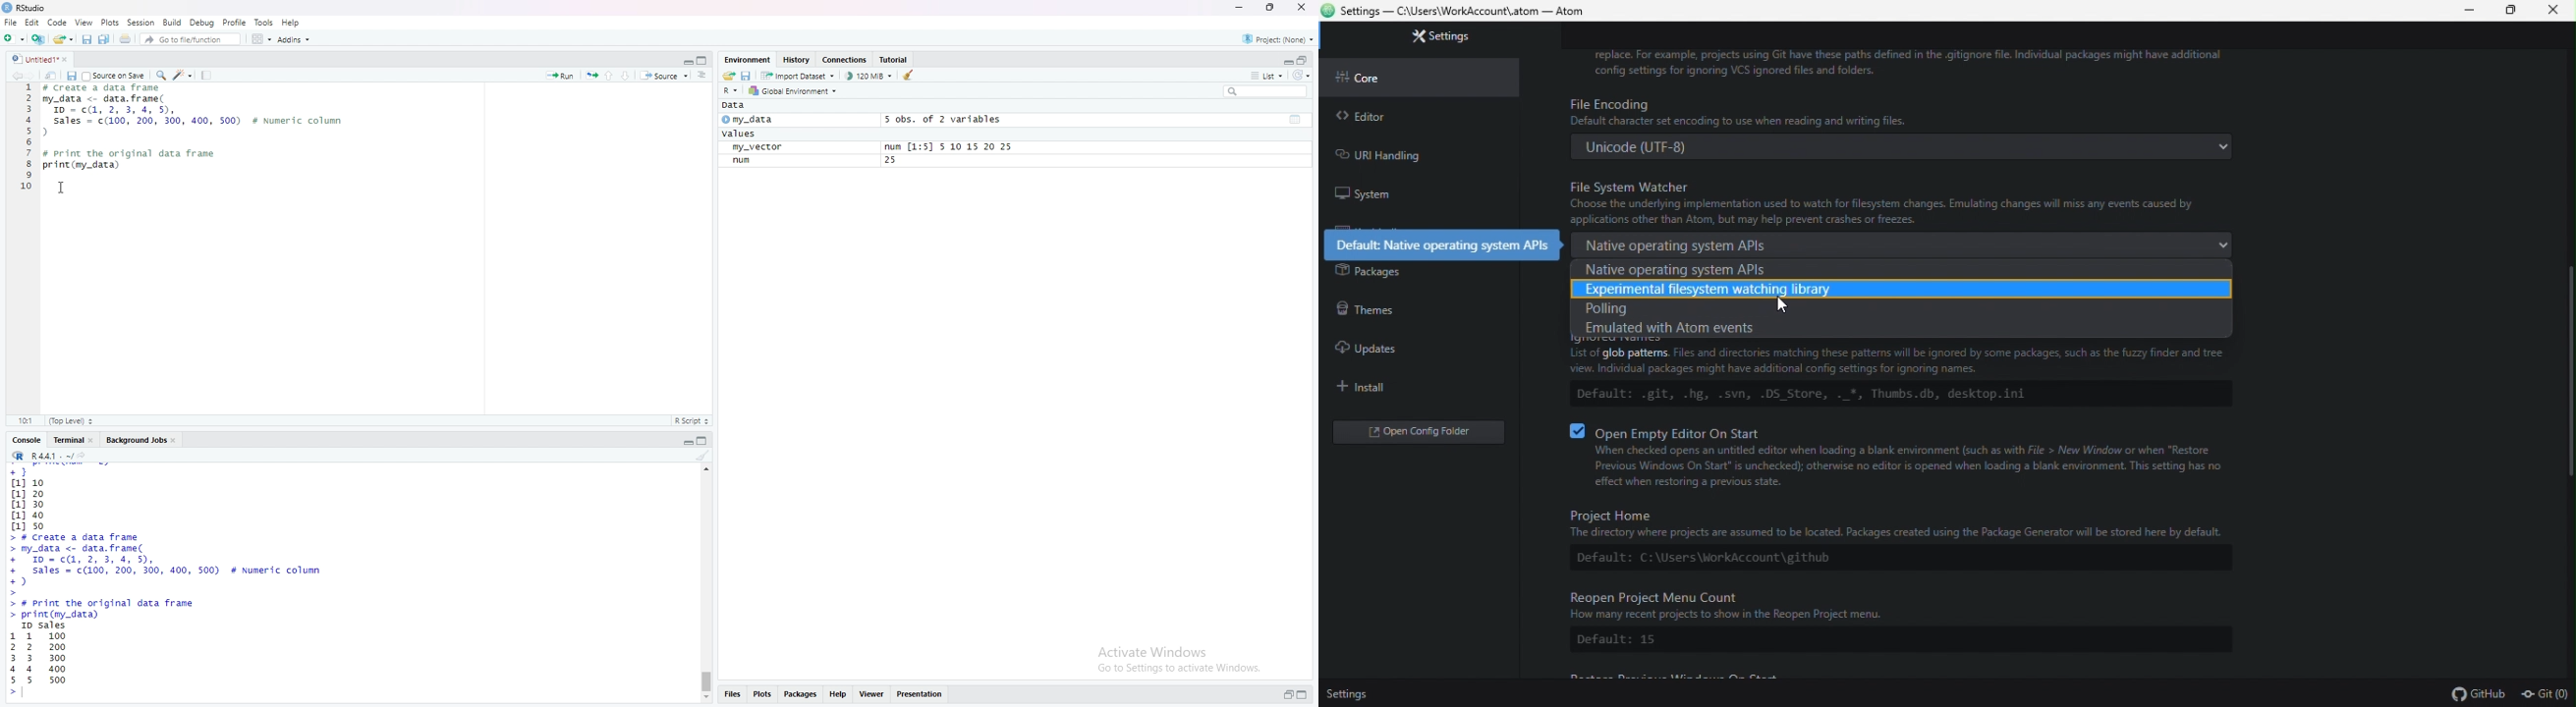 Image resolution: width=2576 pixels, height=728 pixels. I want to click on Session, so click(139, 22).